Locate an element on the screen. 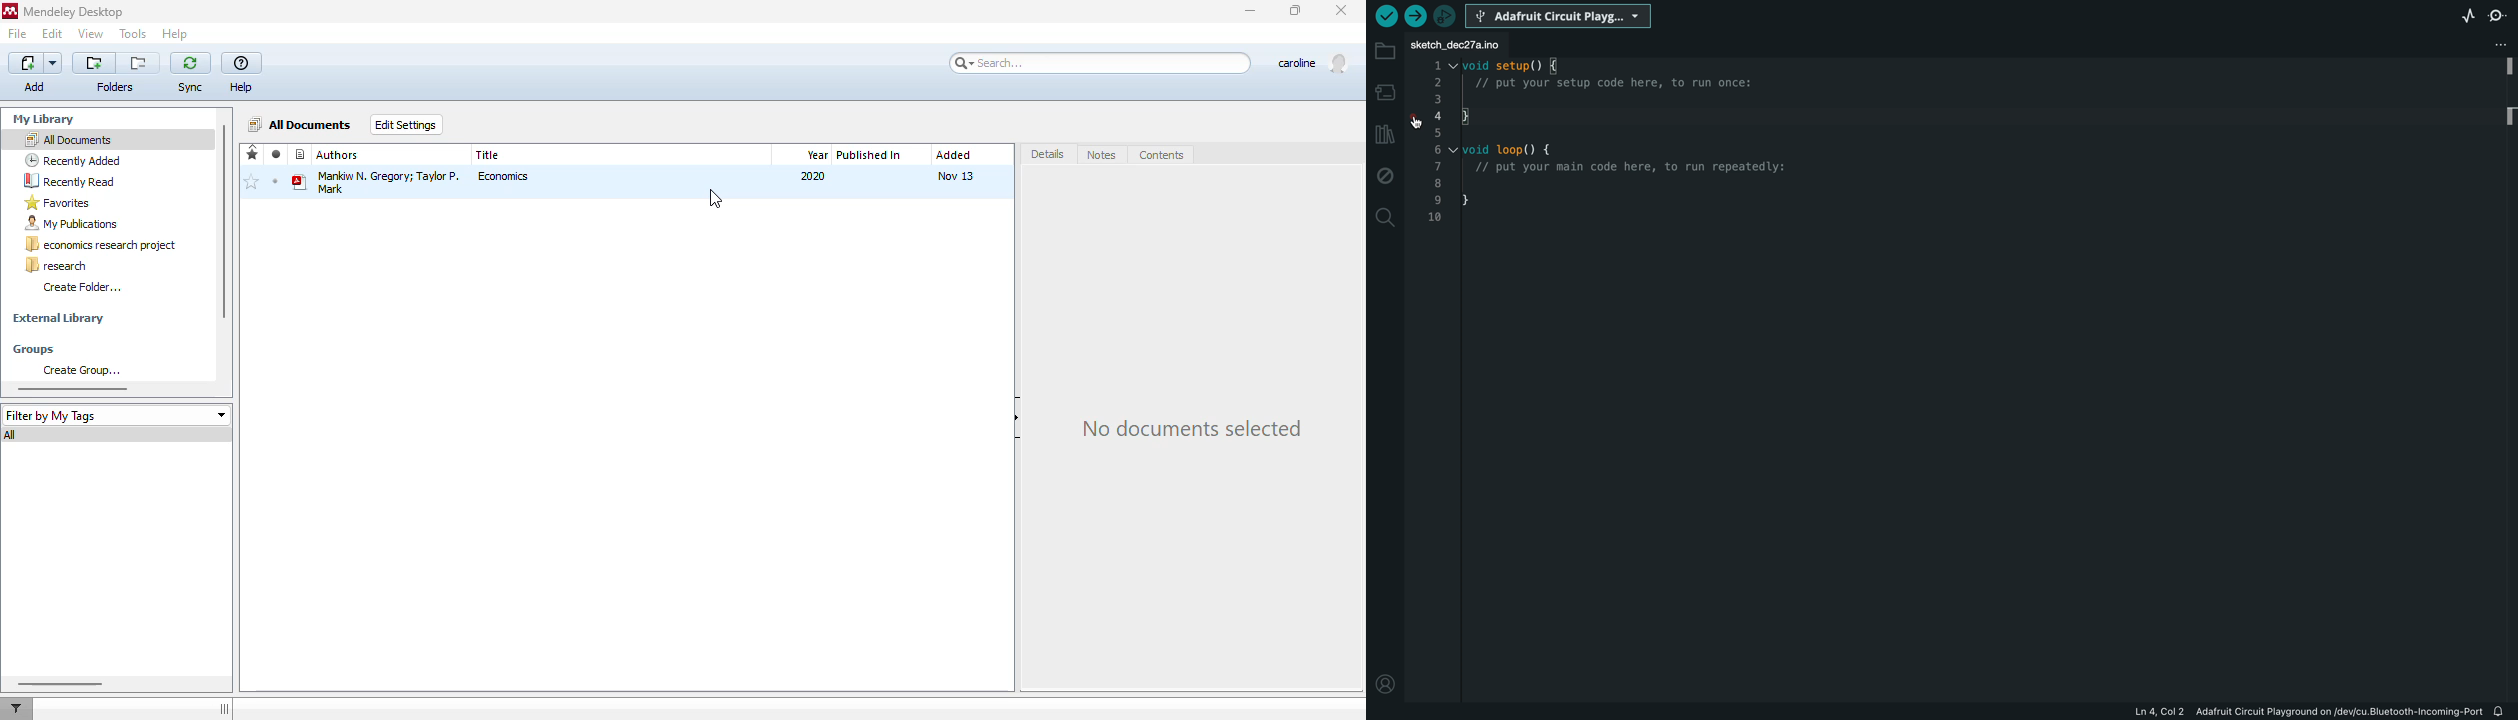  vertical scroll bar is located at coordinates (224, 221).